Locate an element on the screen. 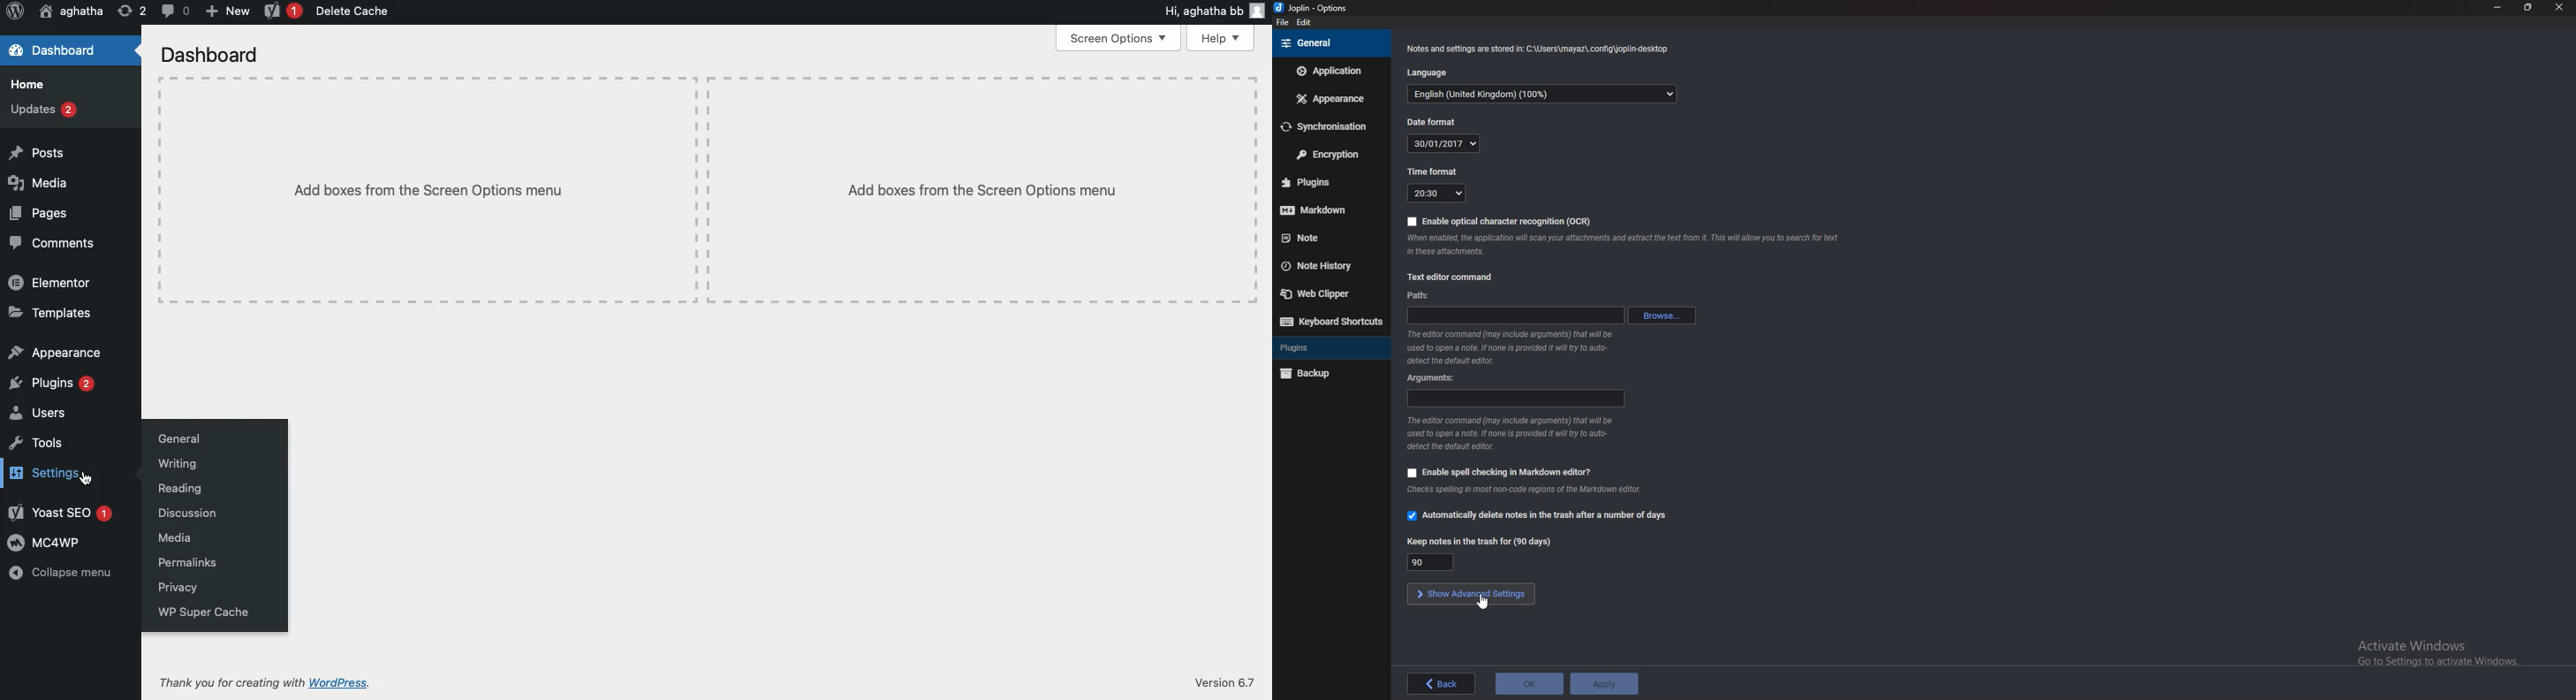 This screenshot has width=2576, height=700. 90 days is located at coordinates (1430, 561).